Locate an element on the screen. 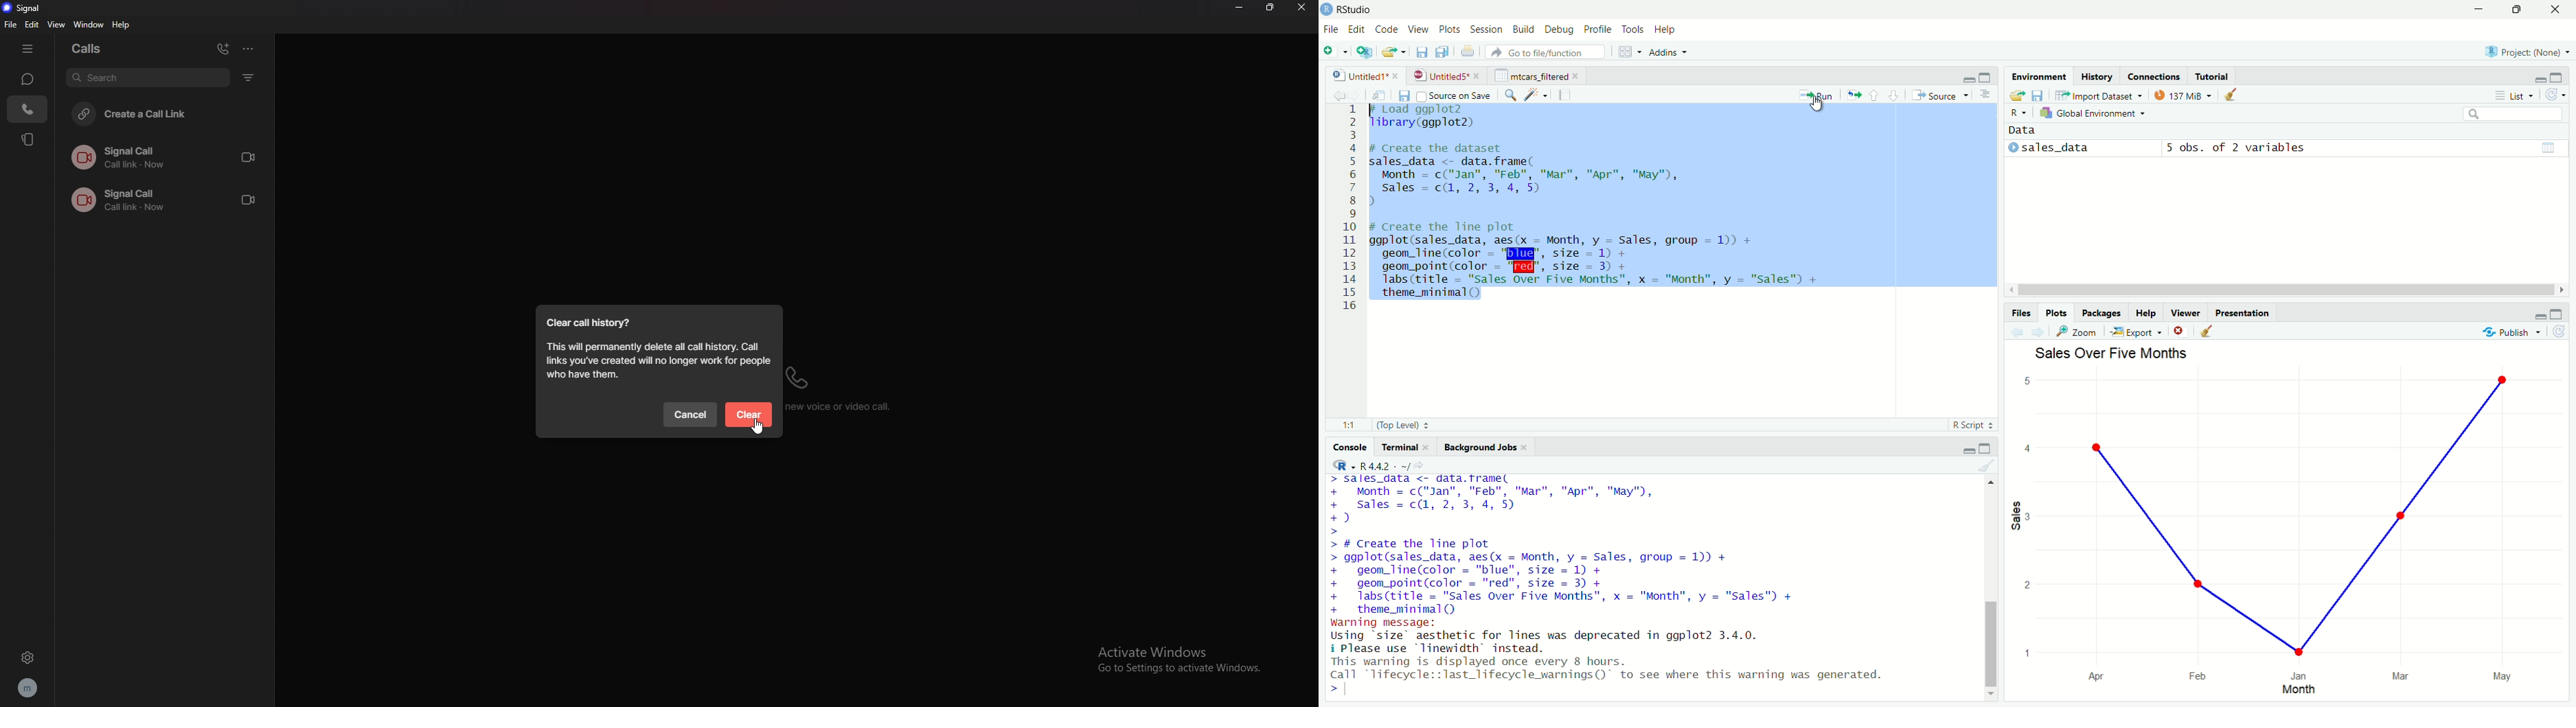 Image resolution: width=2576 pixels, height=728 pixels. Environment is located at coordinates (2041, 76).